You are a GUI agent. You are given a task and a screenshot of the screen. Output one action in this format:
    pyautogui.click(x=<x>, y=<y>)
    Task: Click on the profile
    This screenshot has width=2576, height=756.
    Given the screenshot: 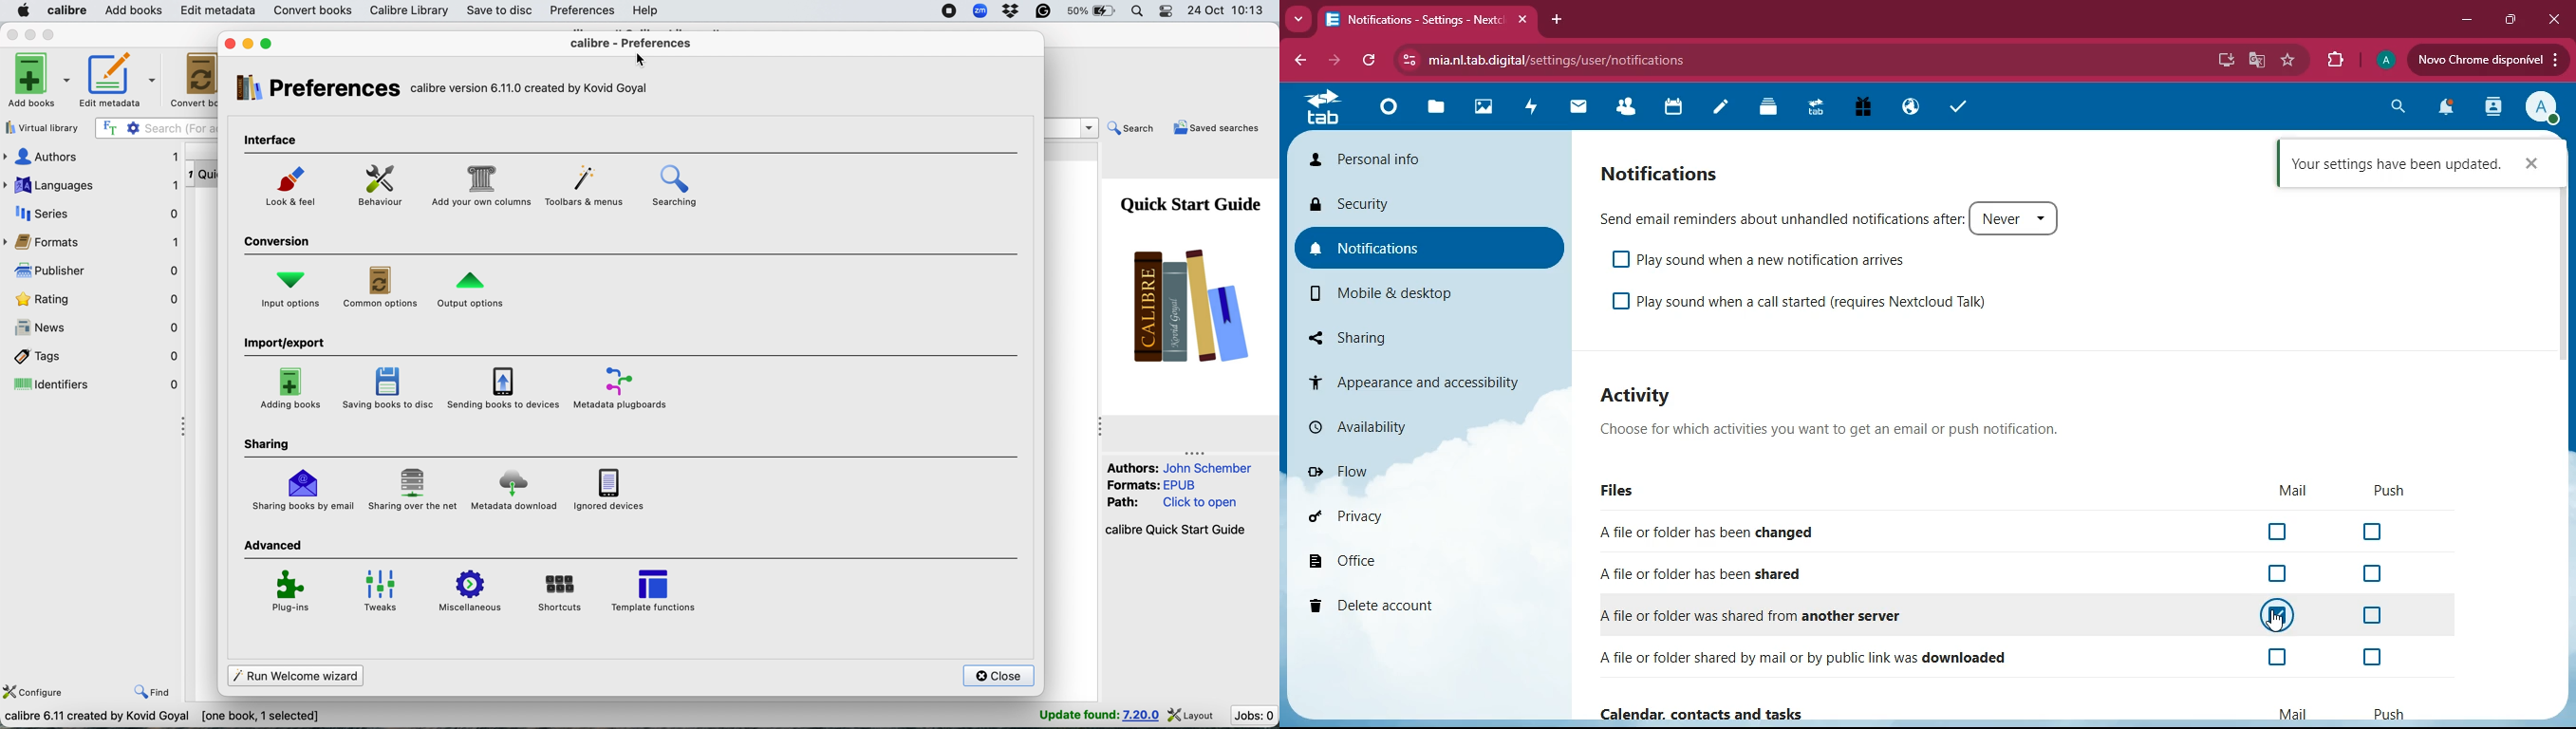 What is the action you would take?
    pyautogui.click(x=2382, y=62)
    